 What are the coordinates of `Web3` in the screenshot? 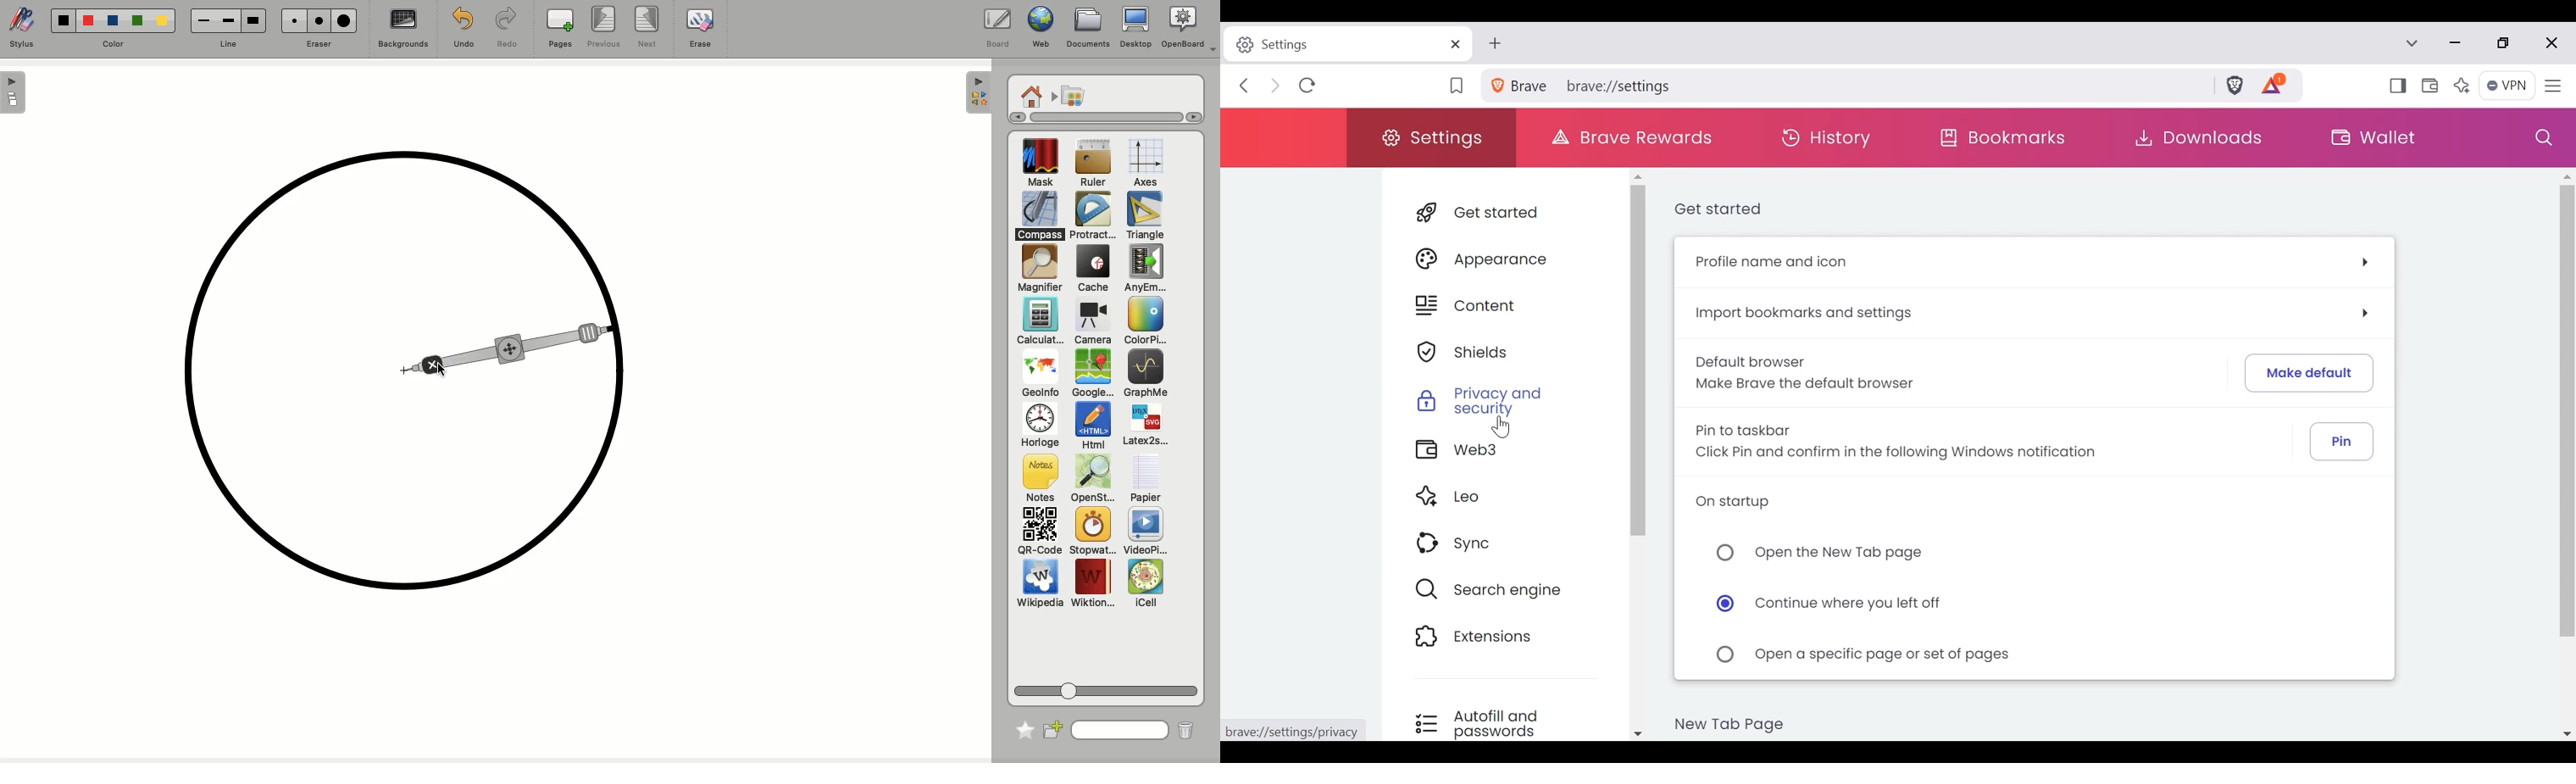 It's located at (1498, 452).